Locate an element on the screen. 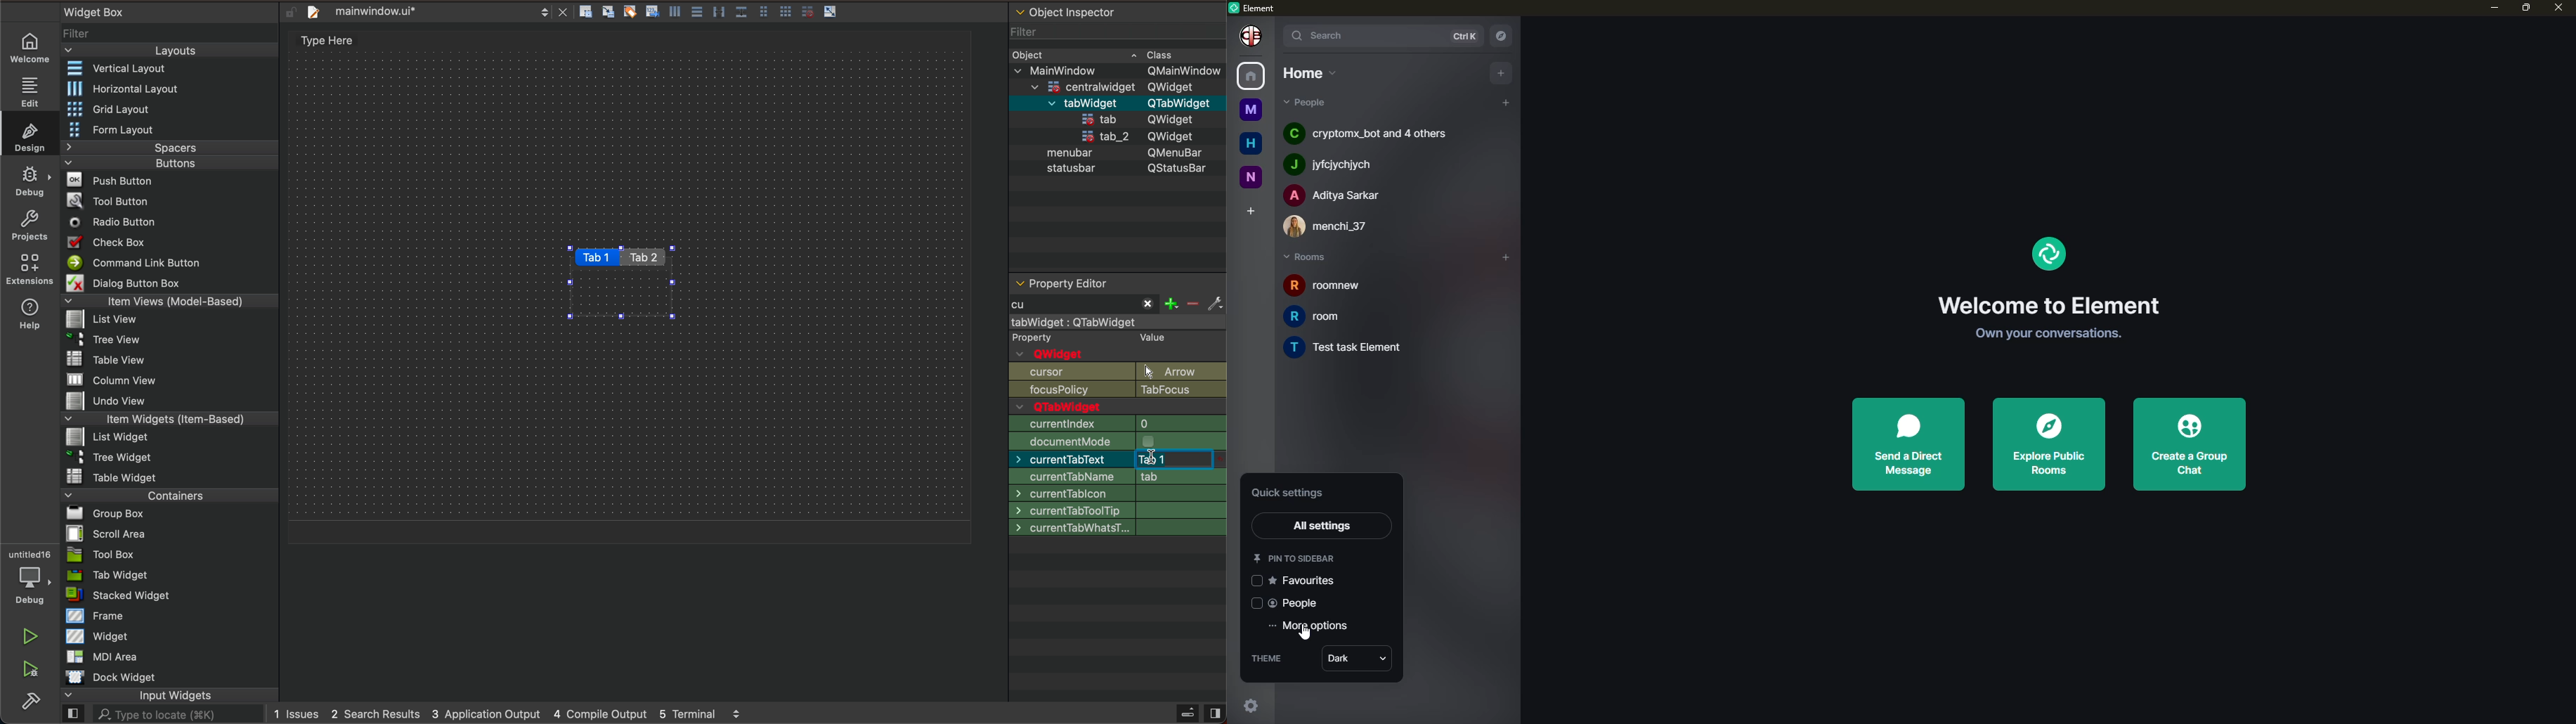 This screenshot has width=2576, height=728. element is located at coordinates (2046, 254).